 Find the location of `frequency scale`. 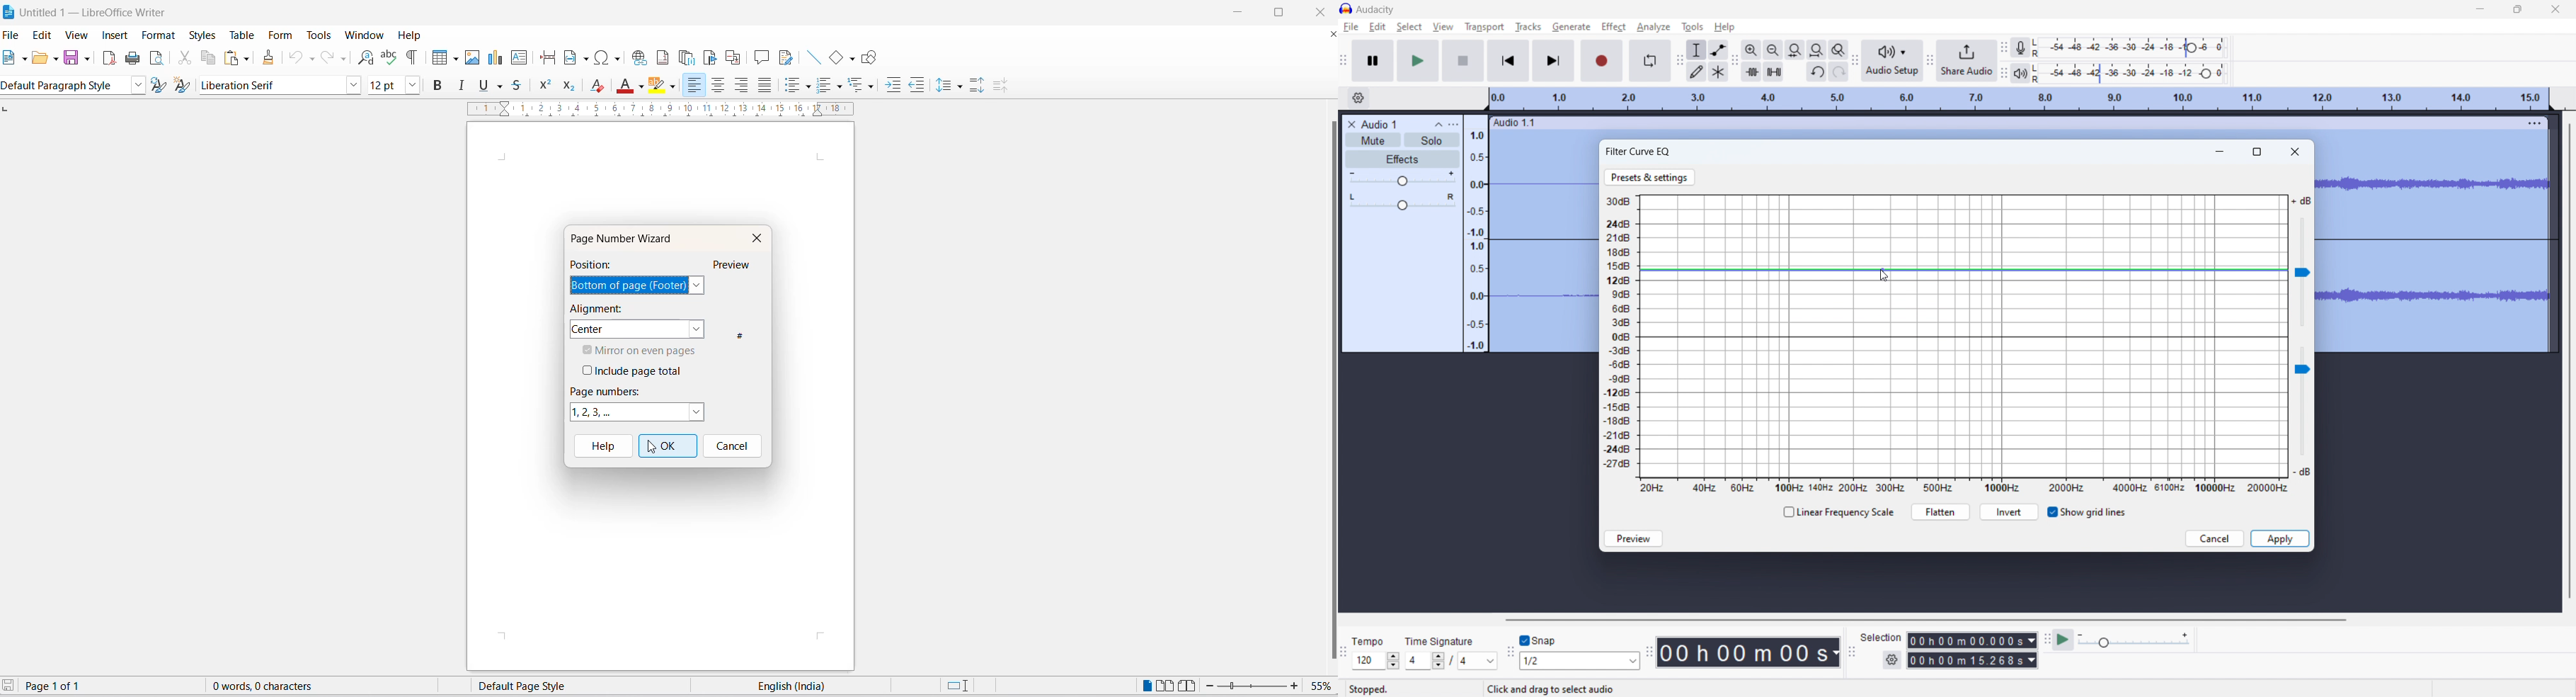

frequency scale is located at coordinates (1964, 487).